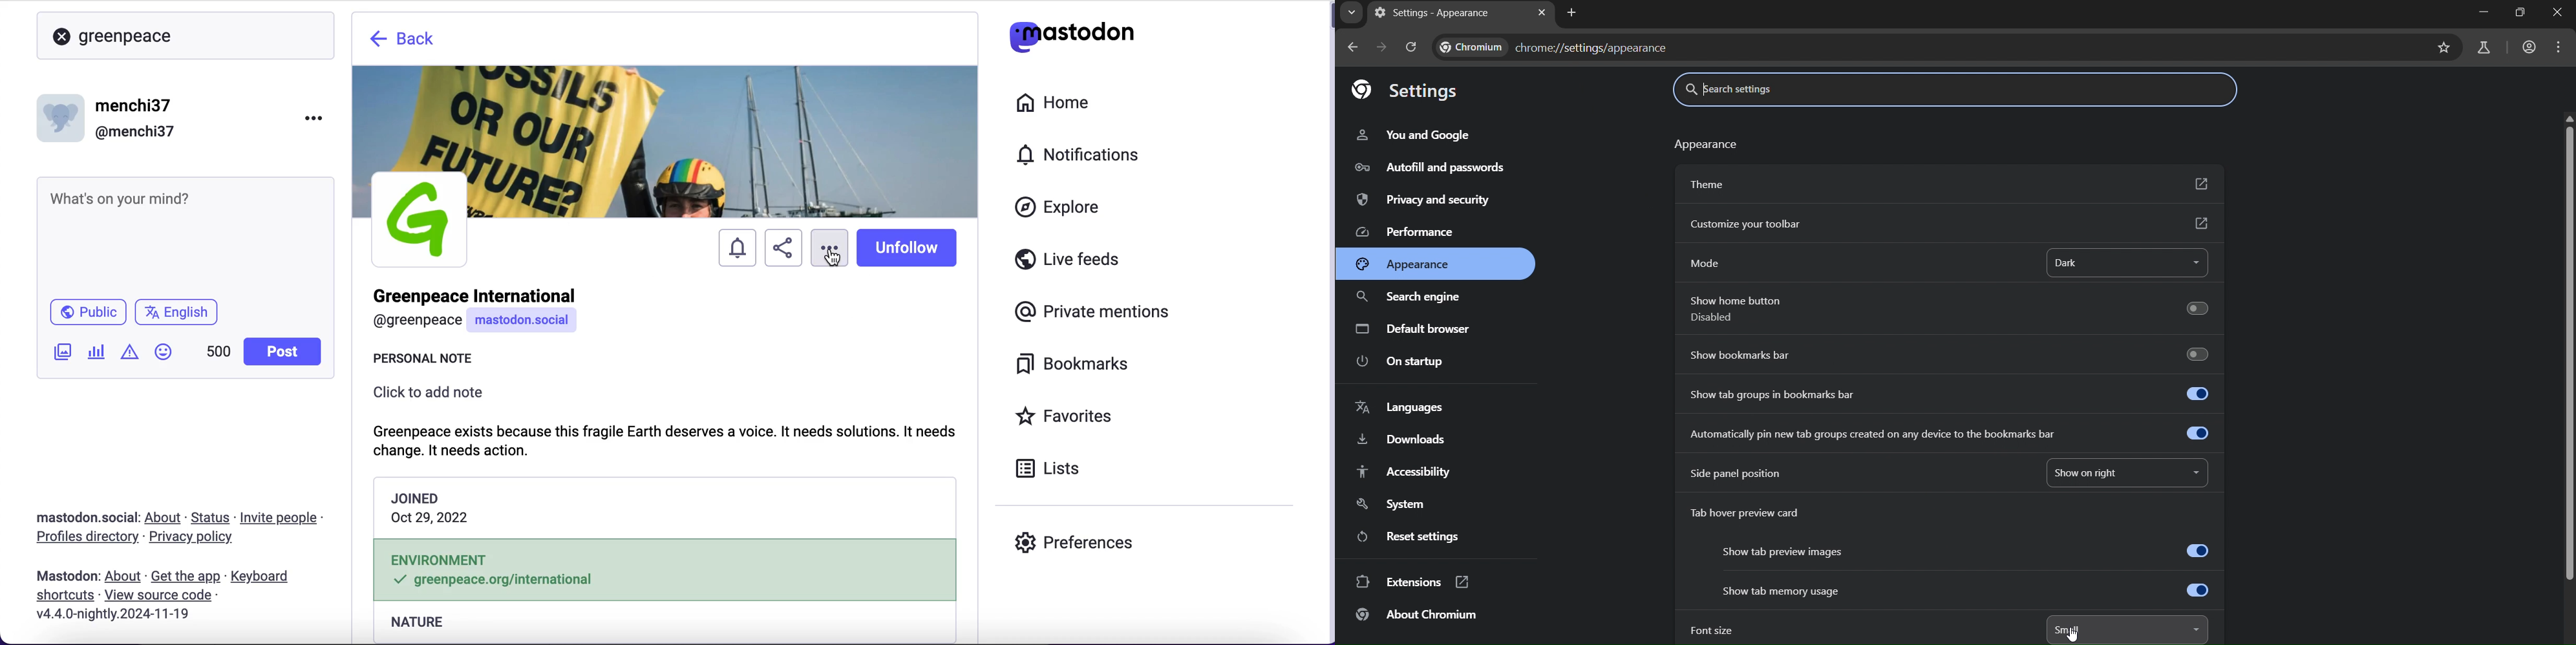 The image size is (2576, 672). What do you see at coordinates (664, 625) in the screenshot?
I see `nature` at bounding box center [664, 625].